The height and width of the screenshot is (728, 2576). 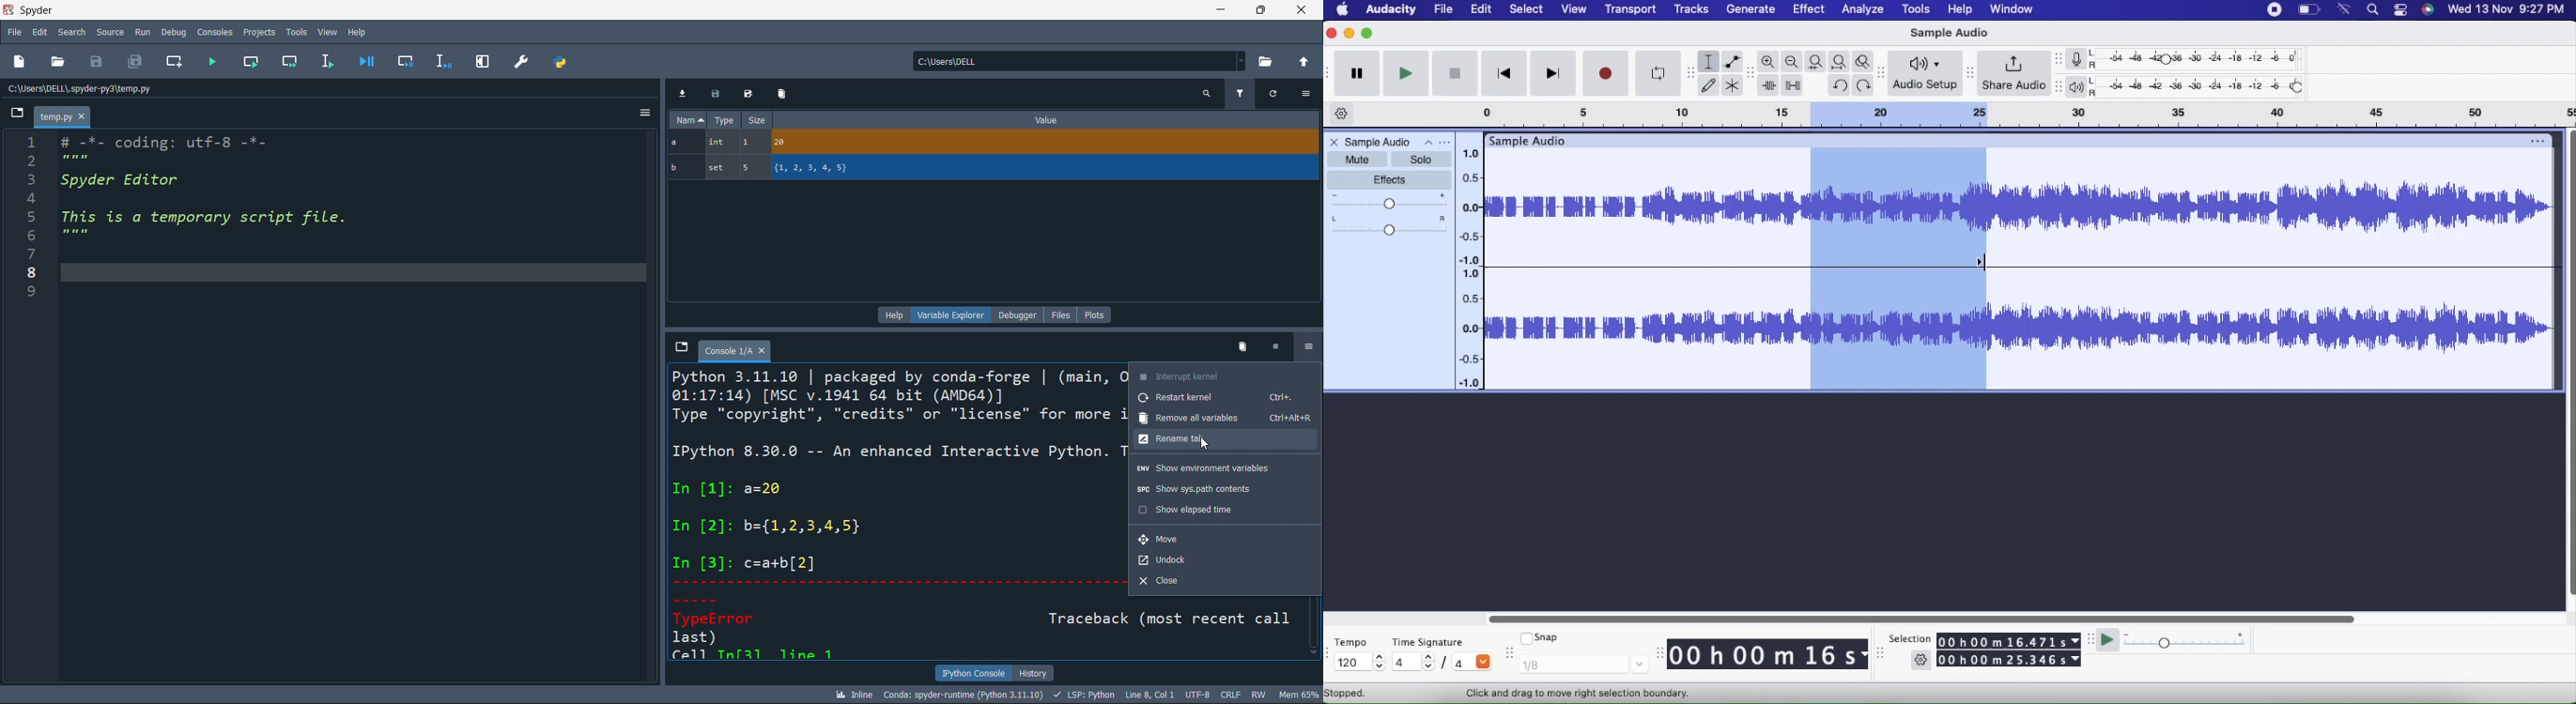 I want to click on Zoom, so click(x=1769, y=62).